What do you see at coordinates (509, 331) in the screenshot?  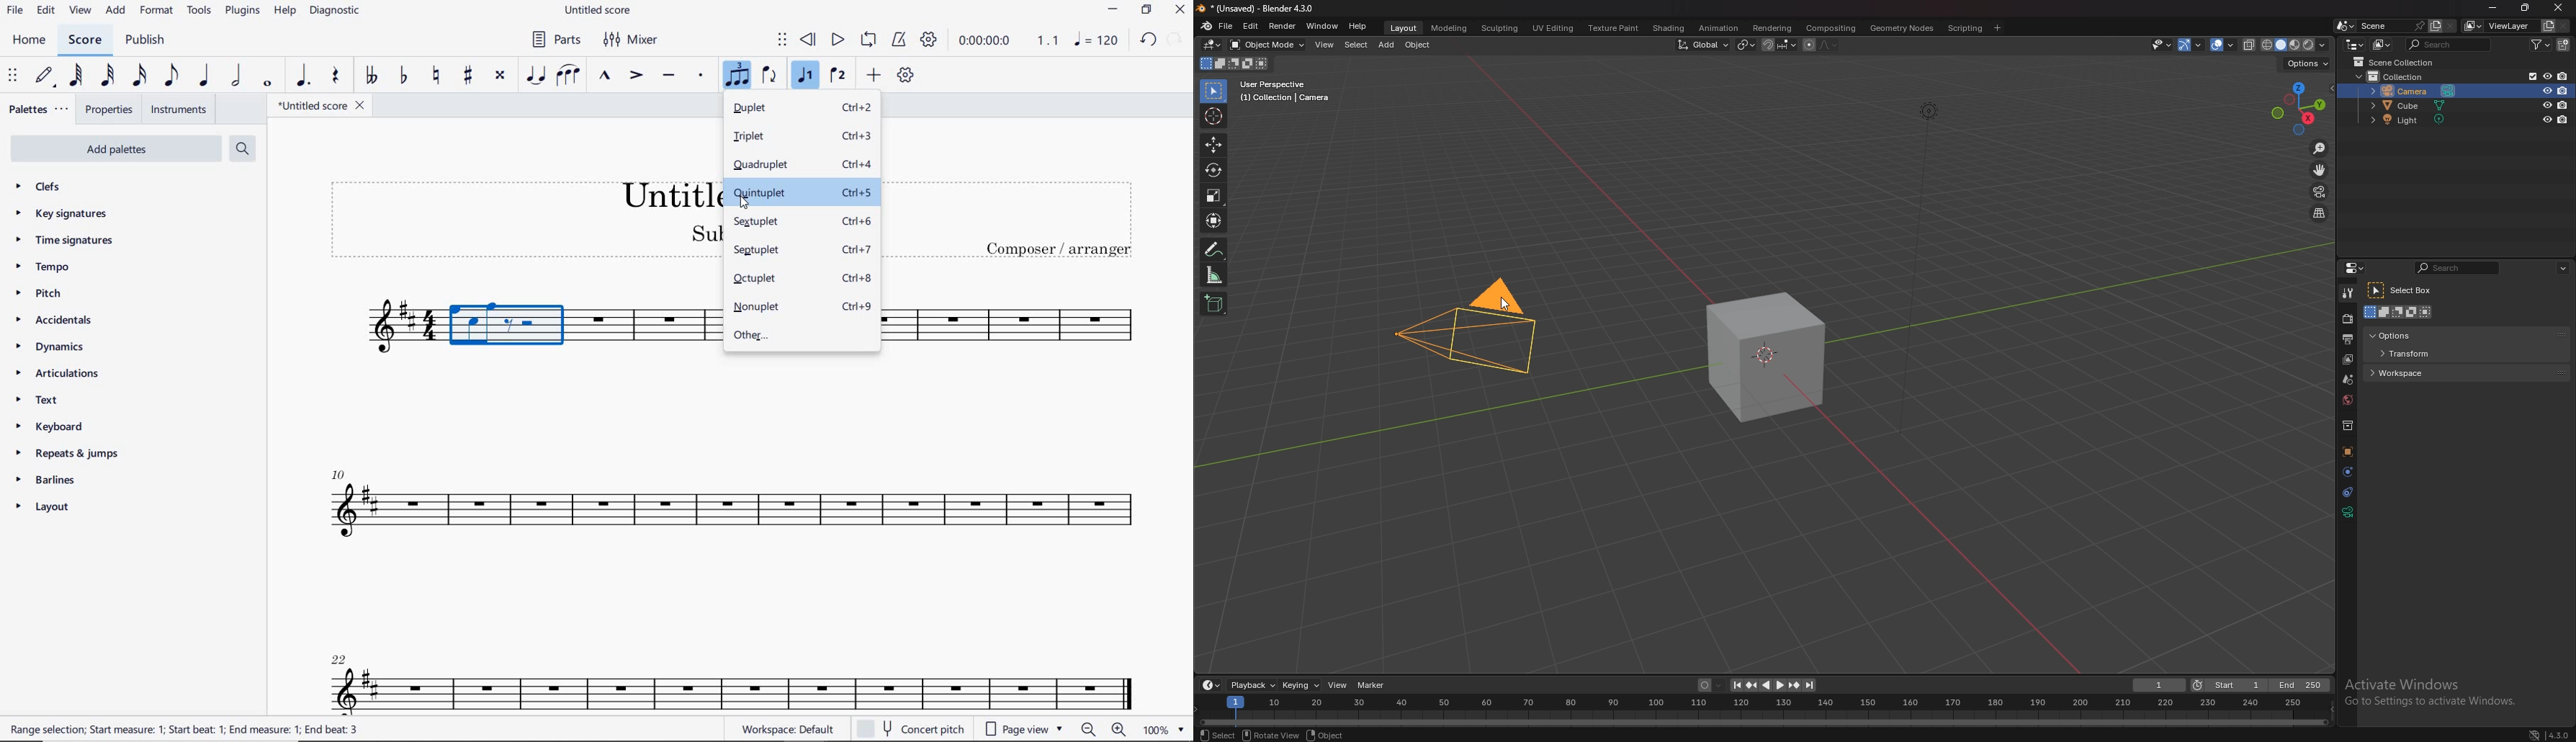 I see `highlighted measure` at bounding box center [509, 331].